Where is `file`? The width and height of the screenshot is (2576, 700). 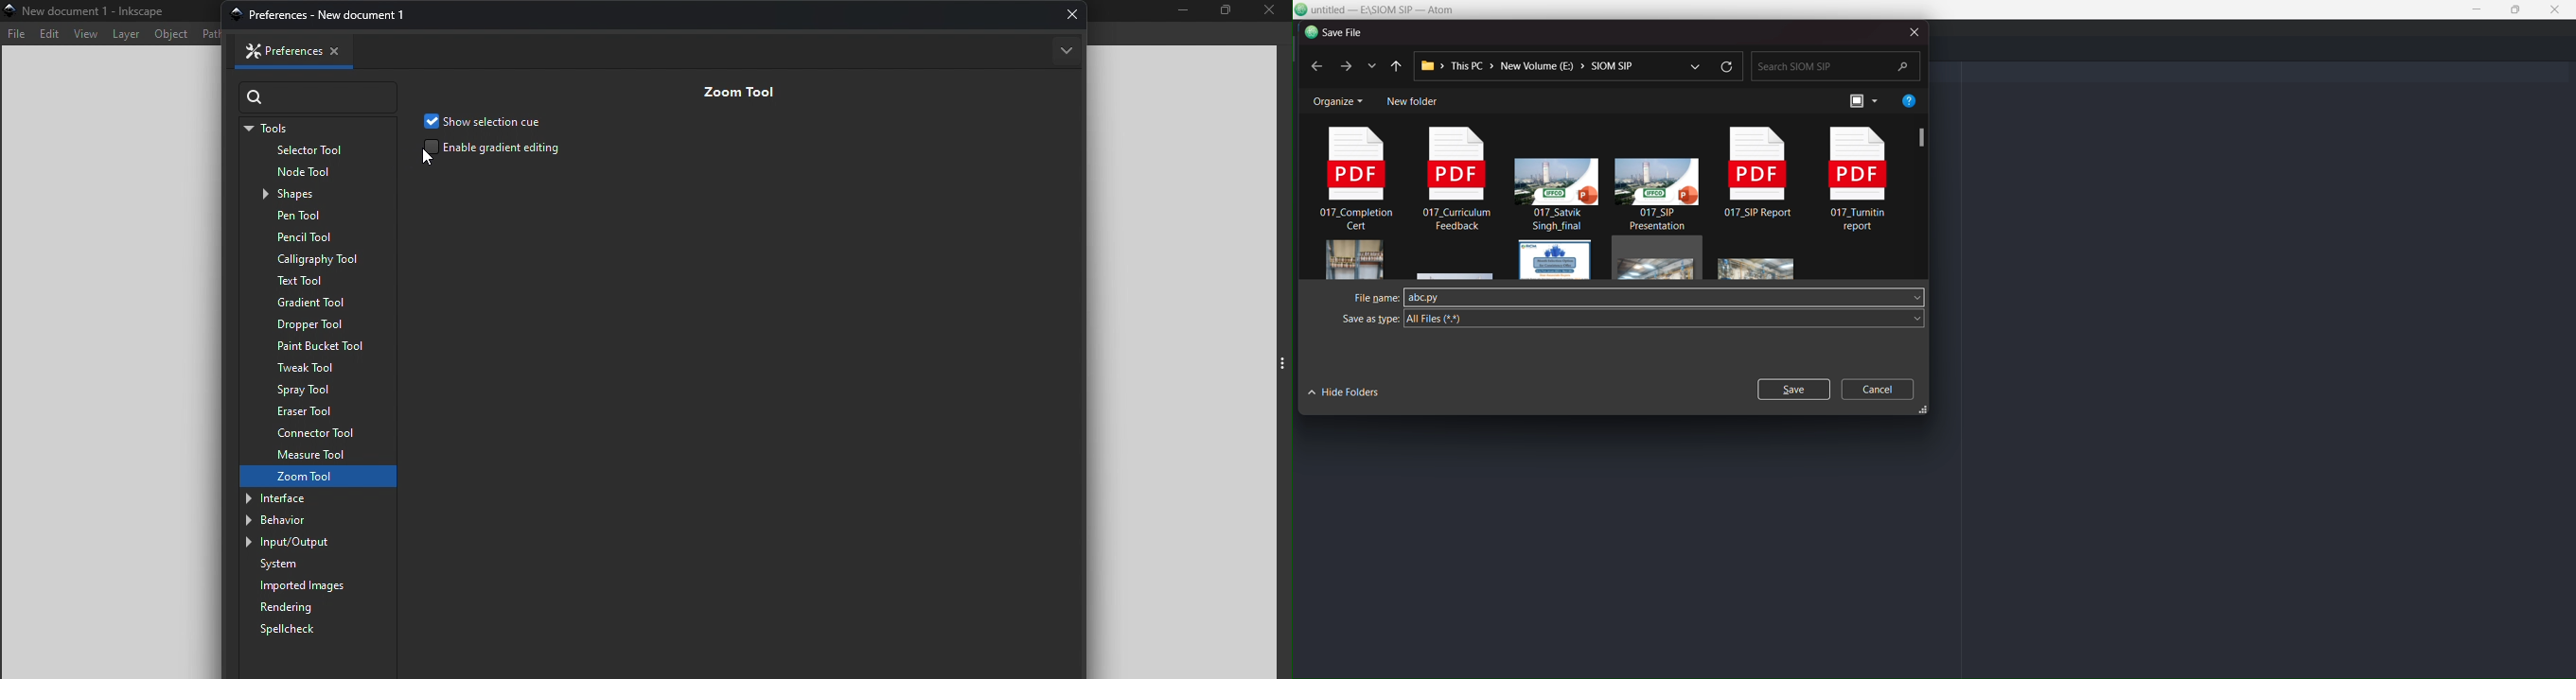 file is located at coordinates (1552, 259).